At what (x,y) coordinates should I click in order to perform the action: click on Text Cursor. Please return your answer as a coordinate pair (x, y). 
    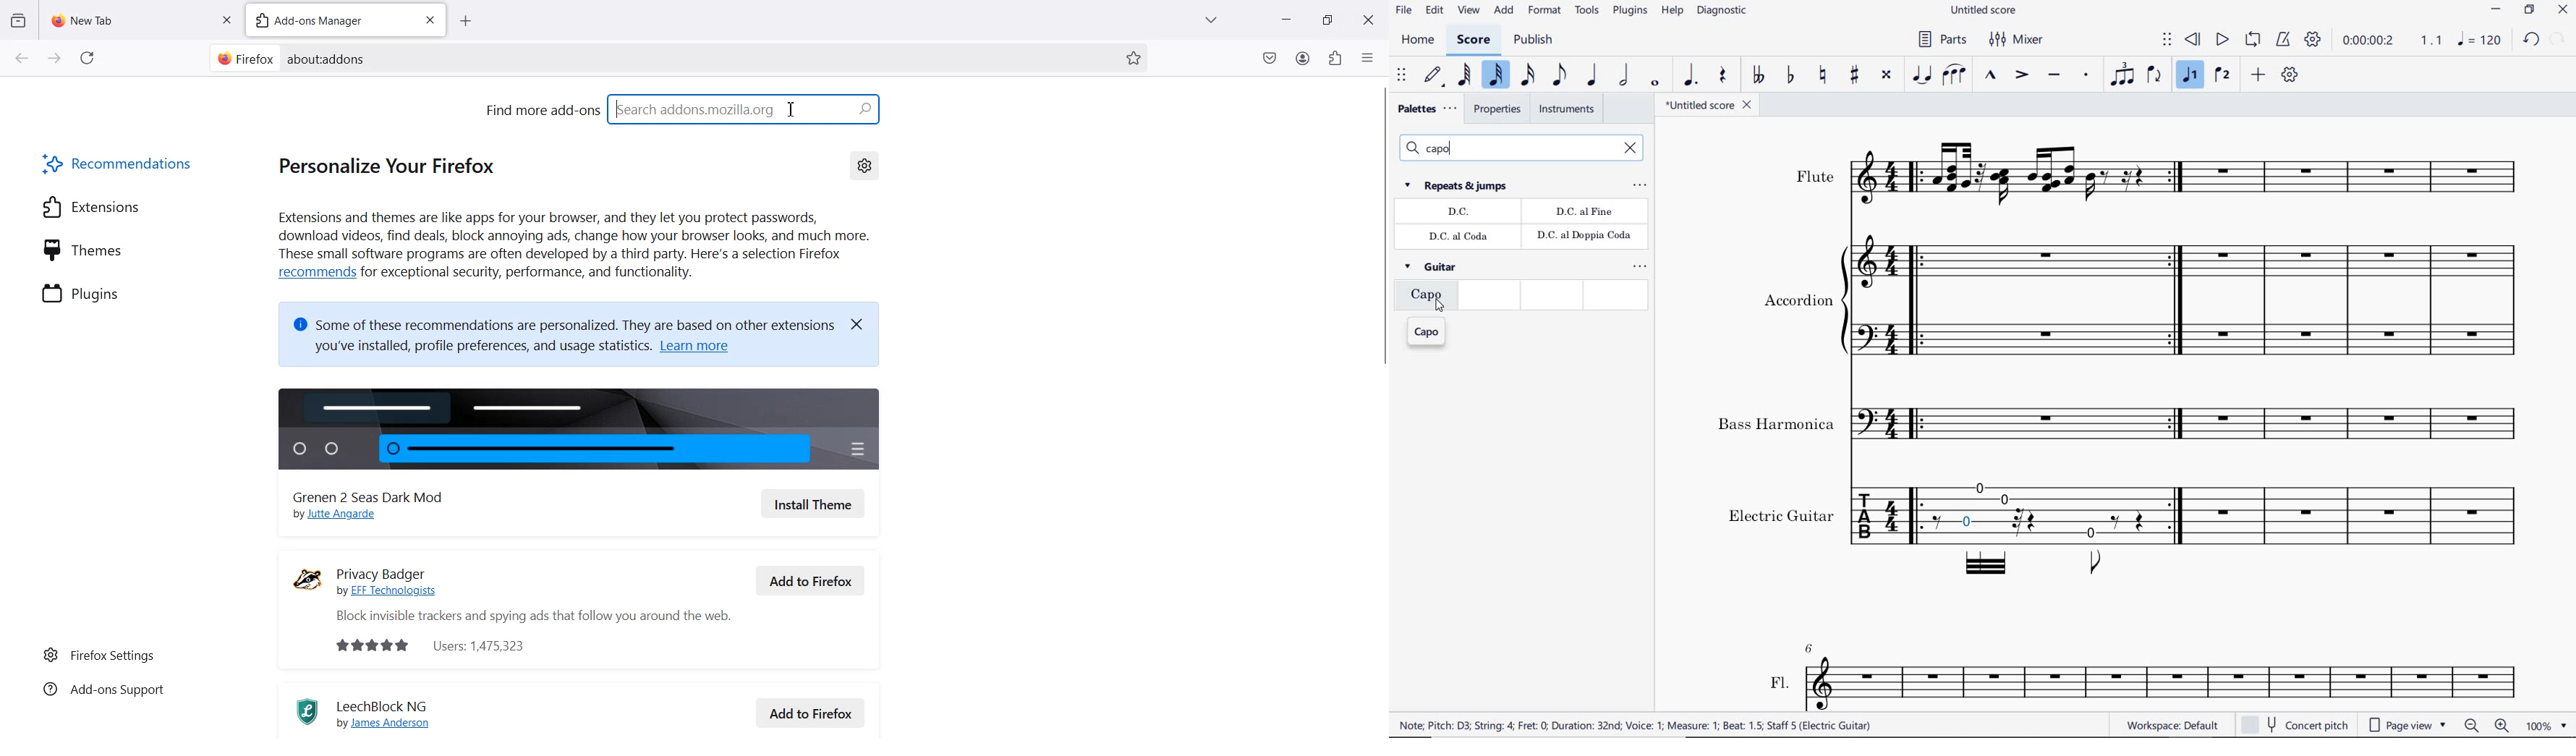
    Looking at the image, I should click on (791, 109).